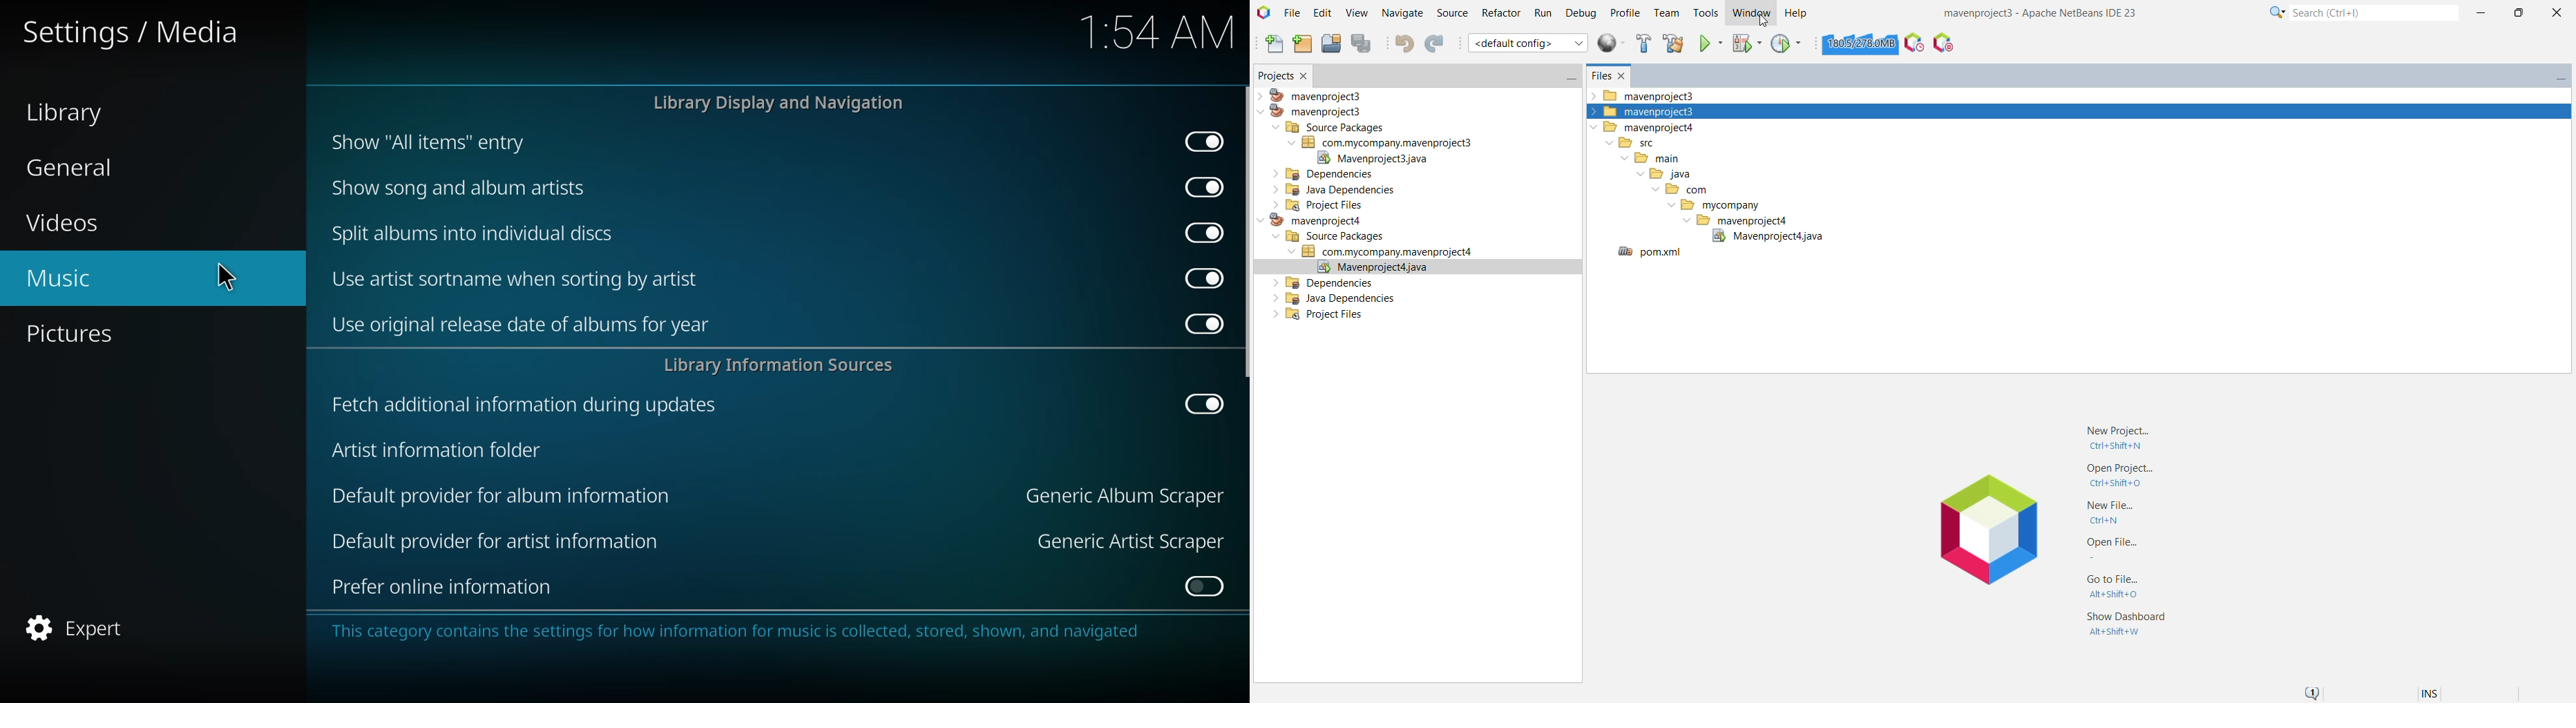 This screenshot has width=2576, height=728. Describe the element at coordinates (228, 274) in the screenshot. I see `cursor` at that location.